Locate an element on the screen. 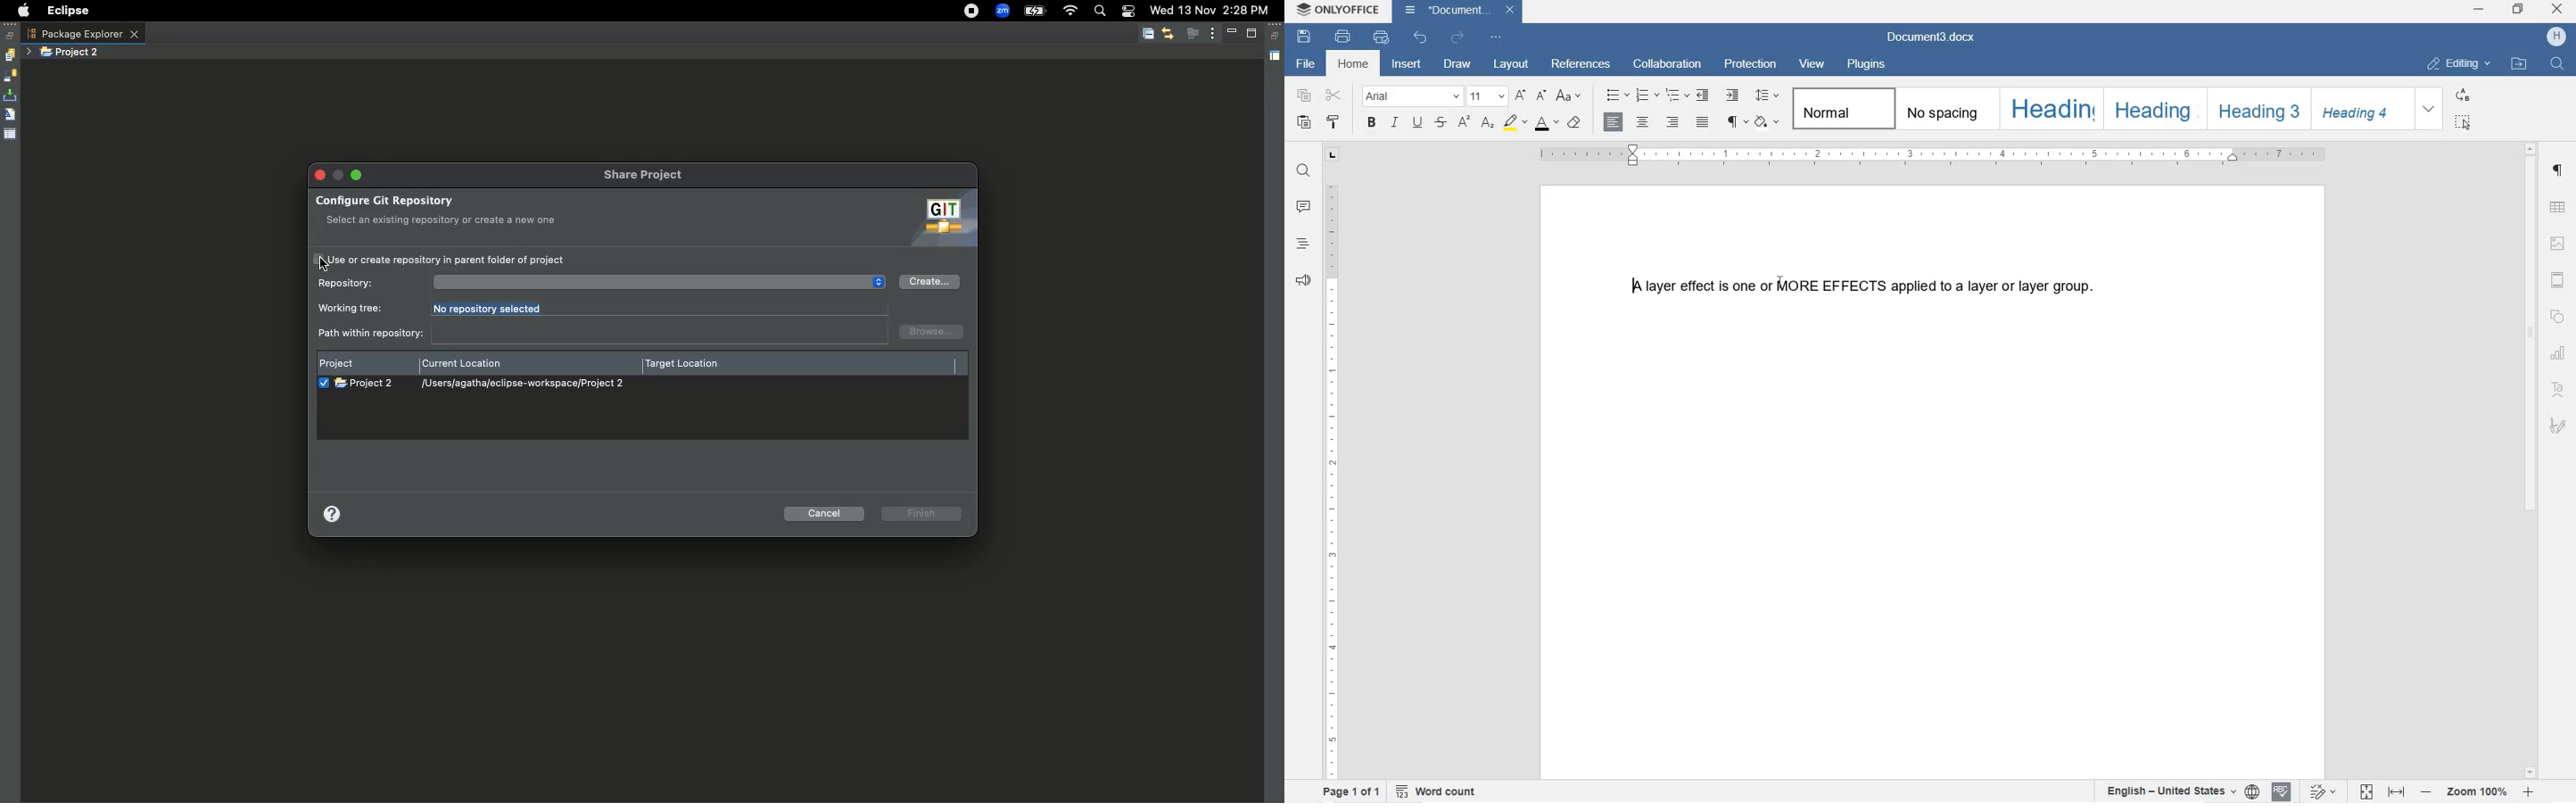 The height and width of the screenshot is (812, 2576). TEXT ART is located at coordinates (2559, 388).